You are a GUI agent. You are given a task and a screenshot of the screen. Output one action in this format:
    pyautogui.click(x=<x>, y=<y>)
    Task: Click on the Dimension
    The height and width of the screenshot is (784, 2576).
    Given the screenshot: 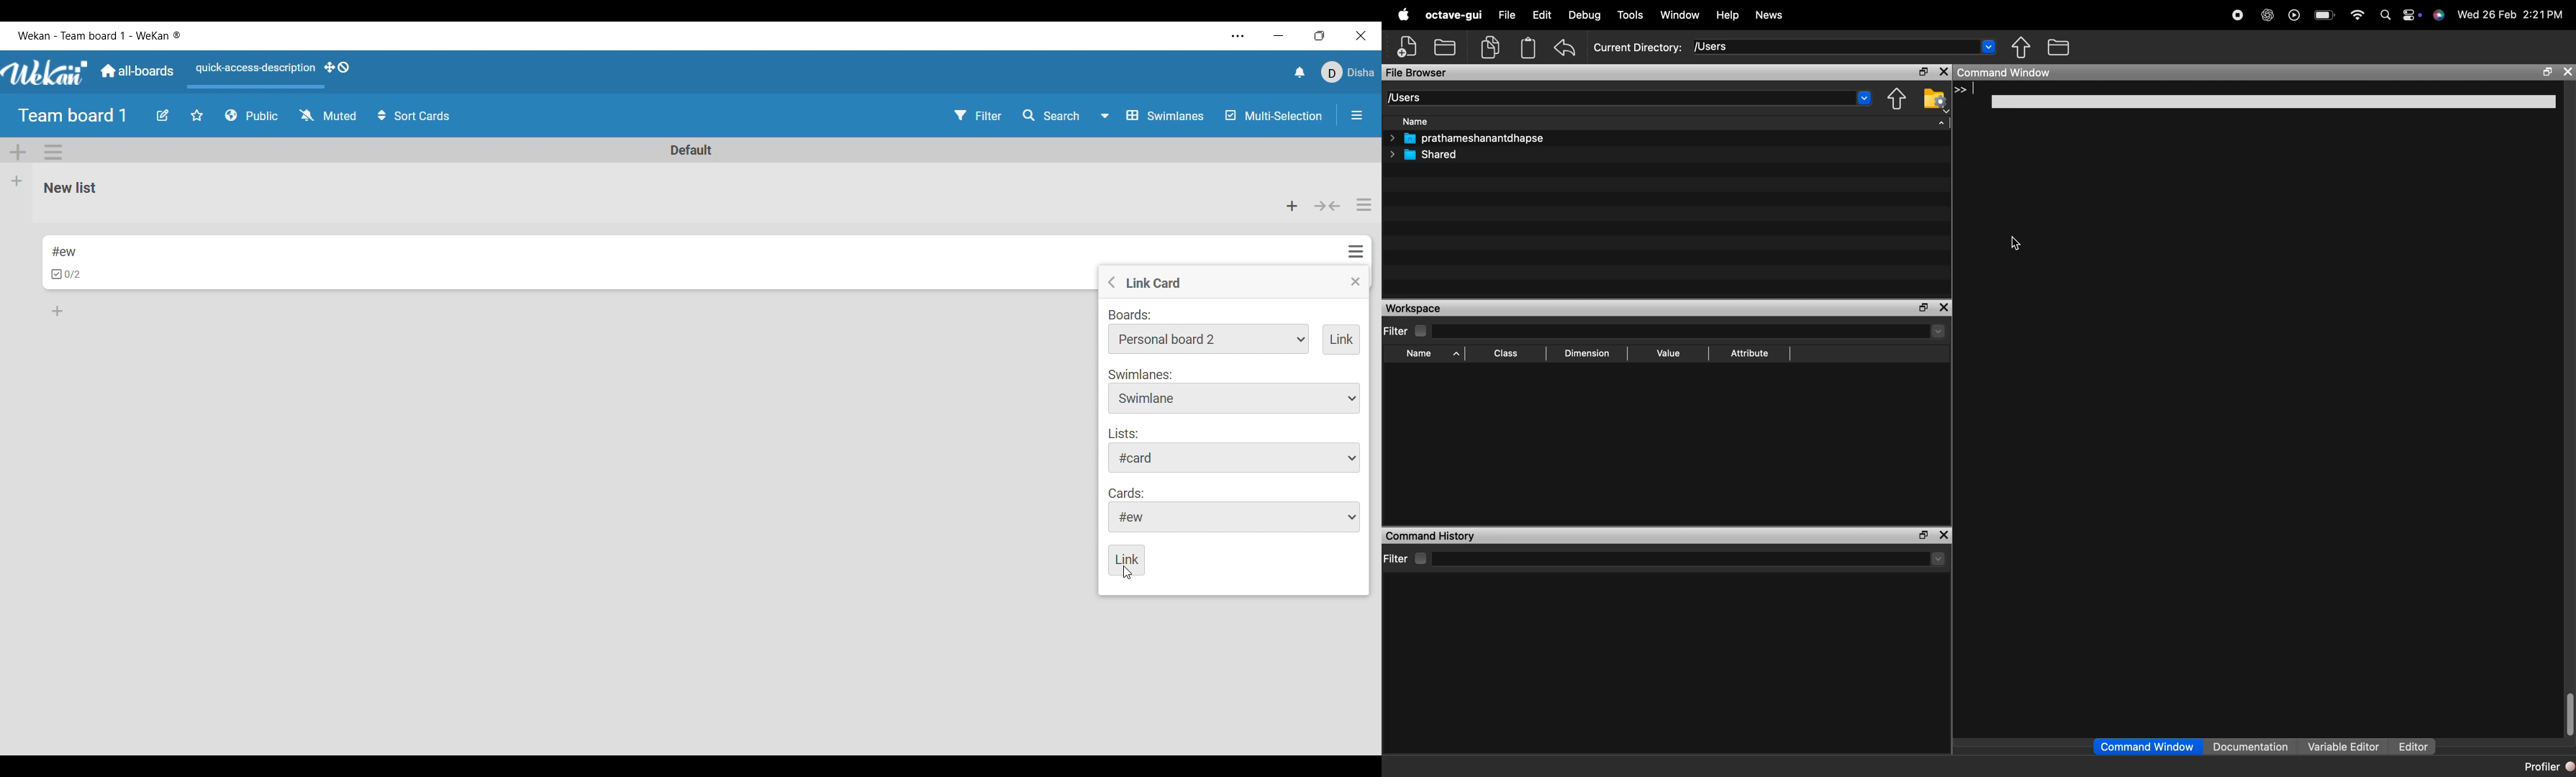 What is the action you would take?
    pyautogui.click(x=1589, y=354)
    